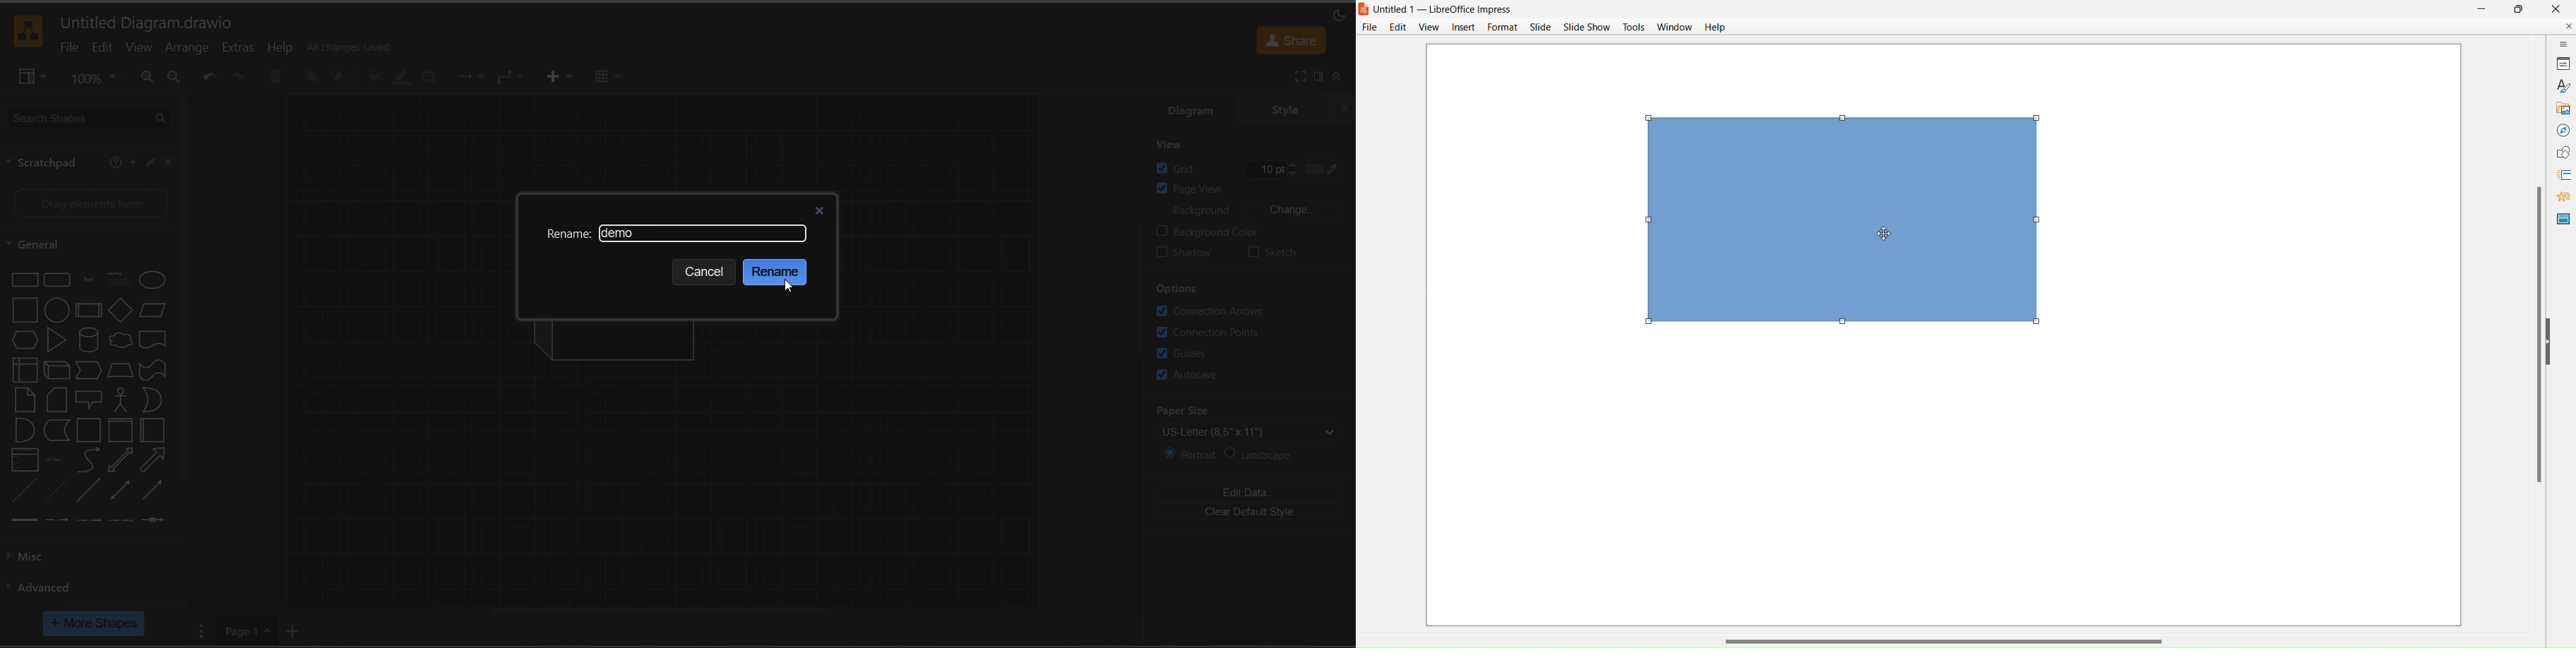  I want to click on style, so click(1283, 111).